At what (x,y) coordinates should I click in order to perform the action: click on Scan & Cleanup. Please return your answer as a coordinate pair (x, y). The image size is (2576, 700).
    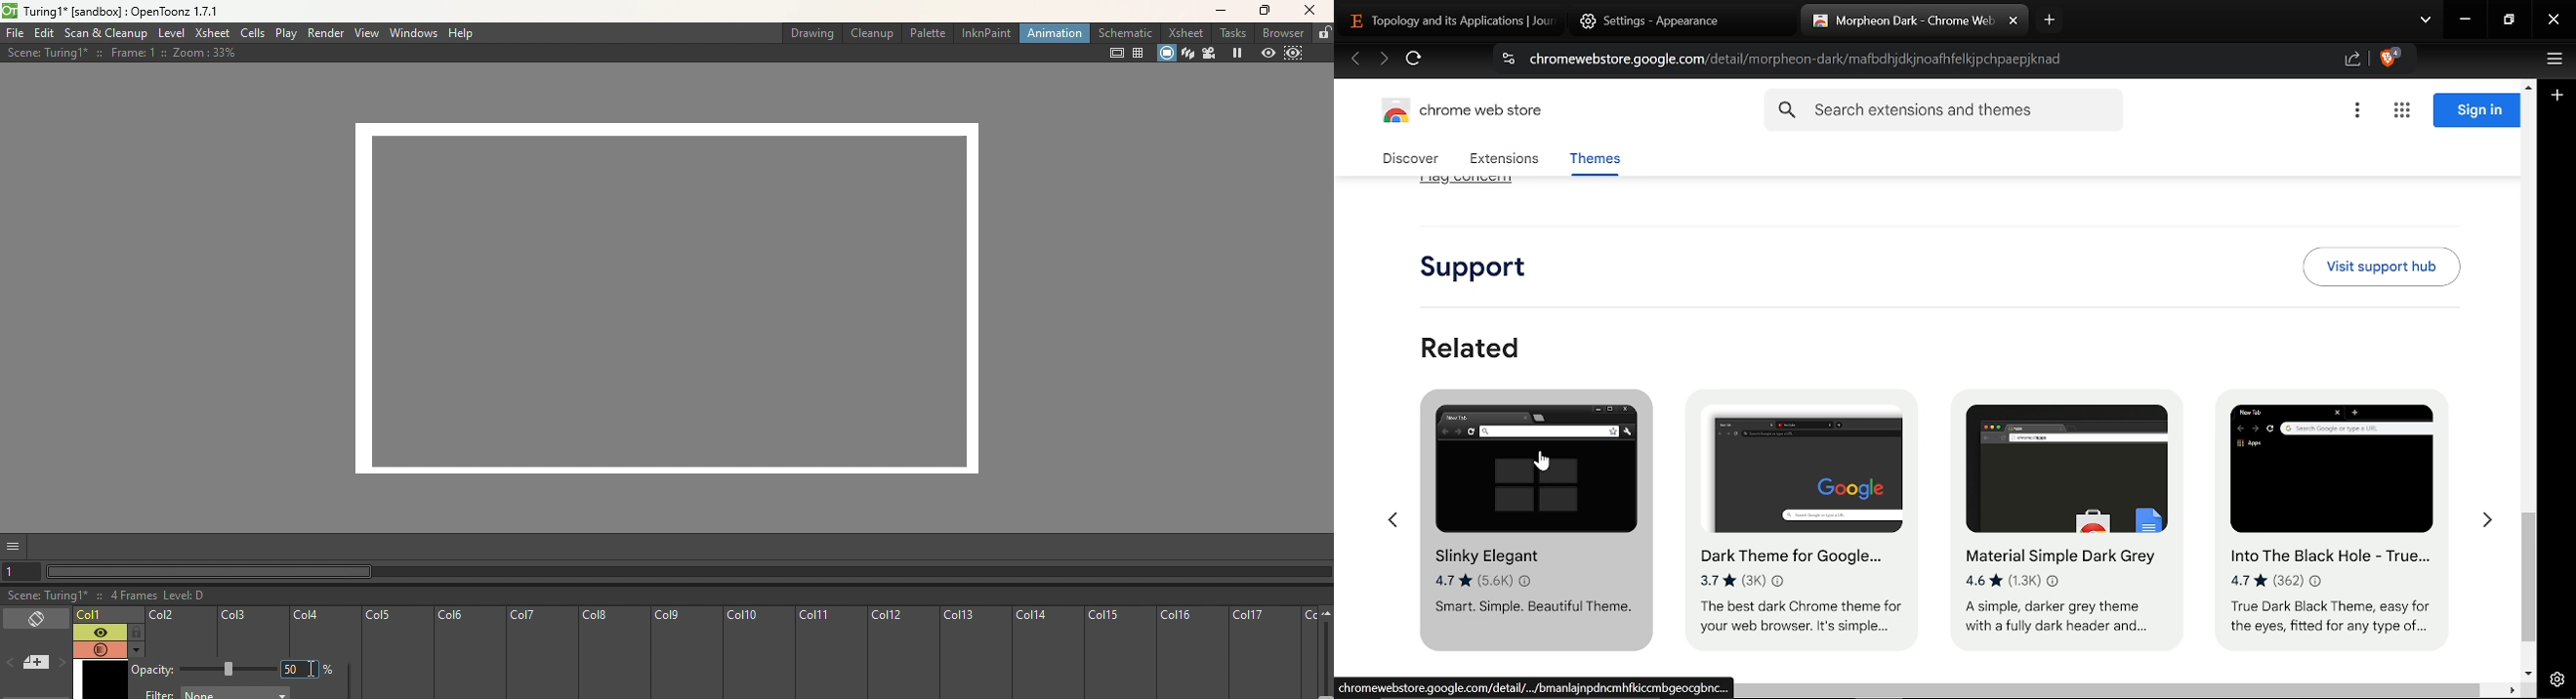
    Looking at the image, I should click on (106, 33).